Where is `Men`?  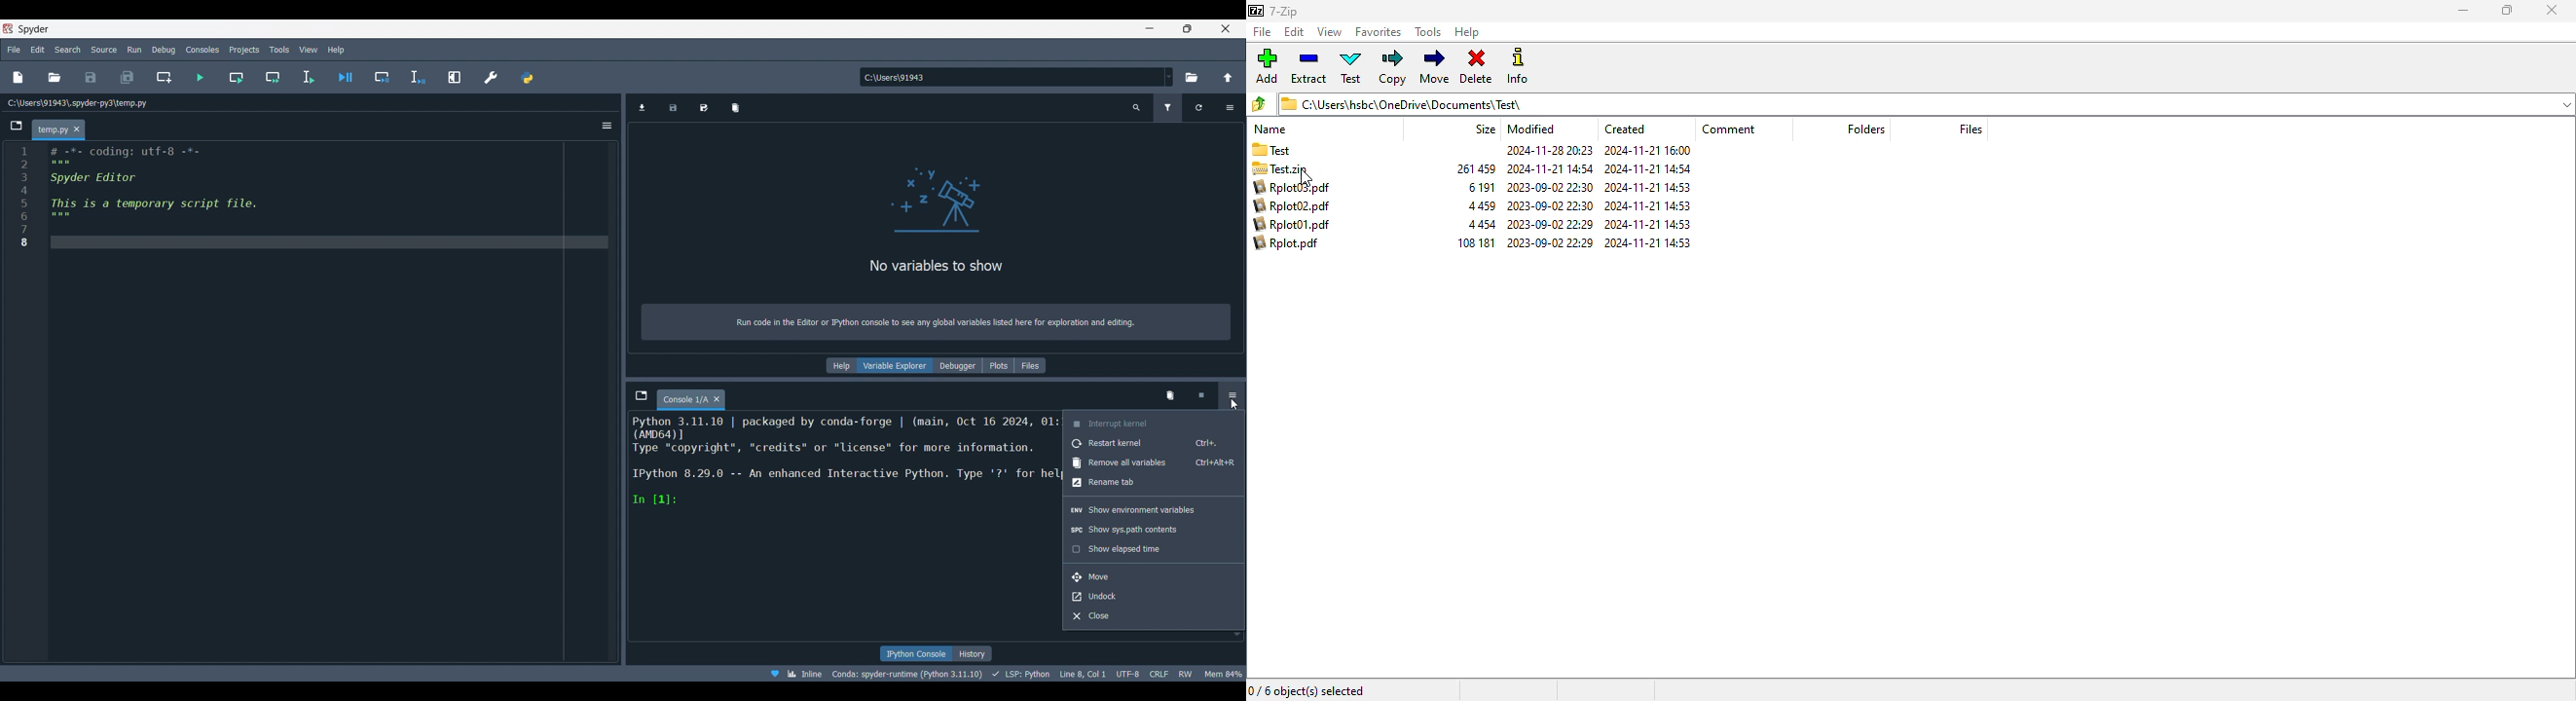 Men is located at coordinates (1223, 674).